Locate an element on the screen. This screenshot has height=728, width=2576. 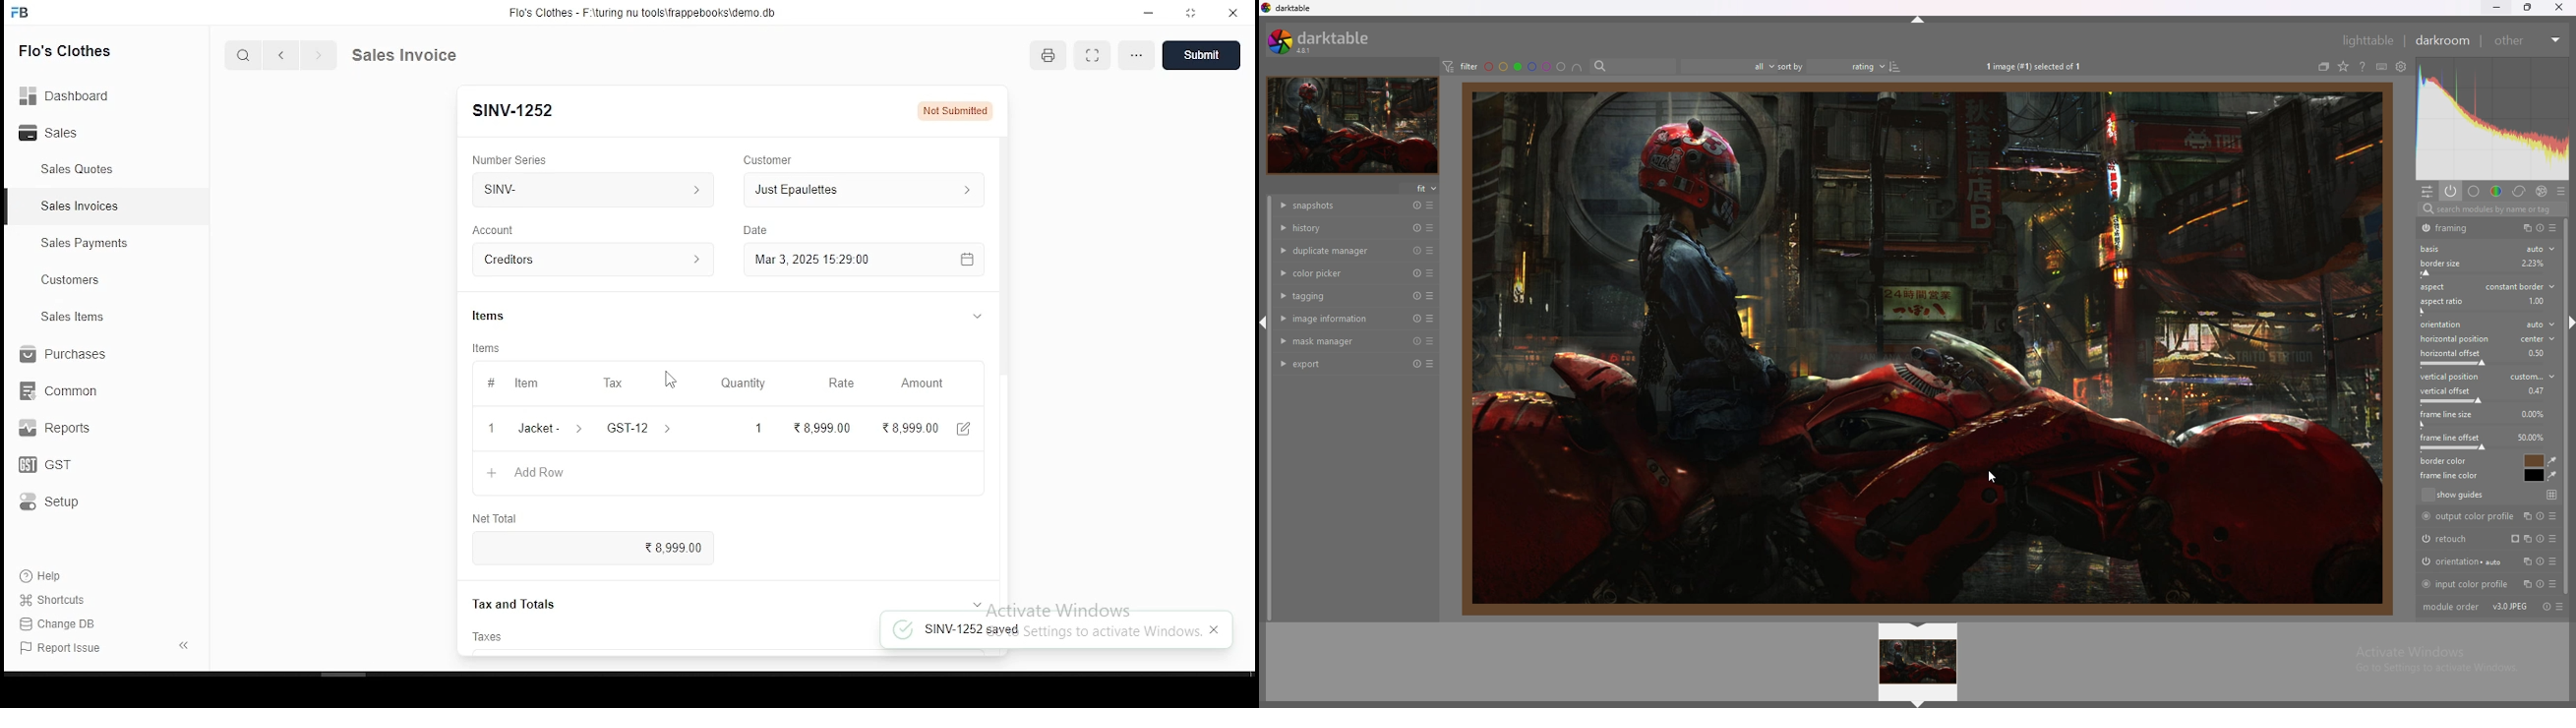
Flo's clothes is located at coordinates (81, 52).